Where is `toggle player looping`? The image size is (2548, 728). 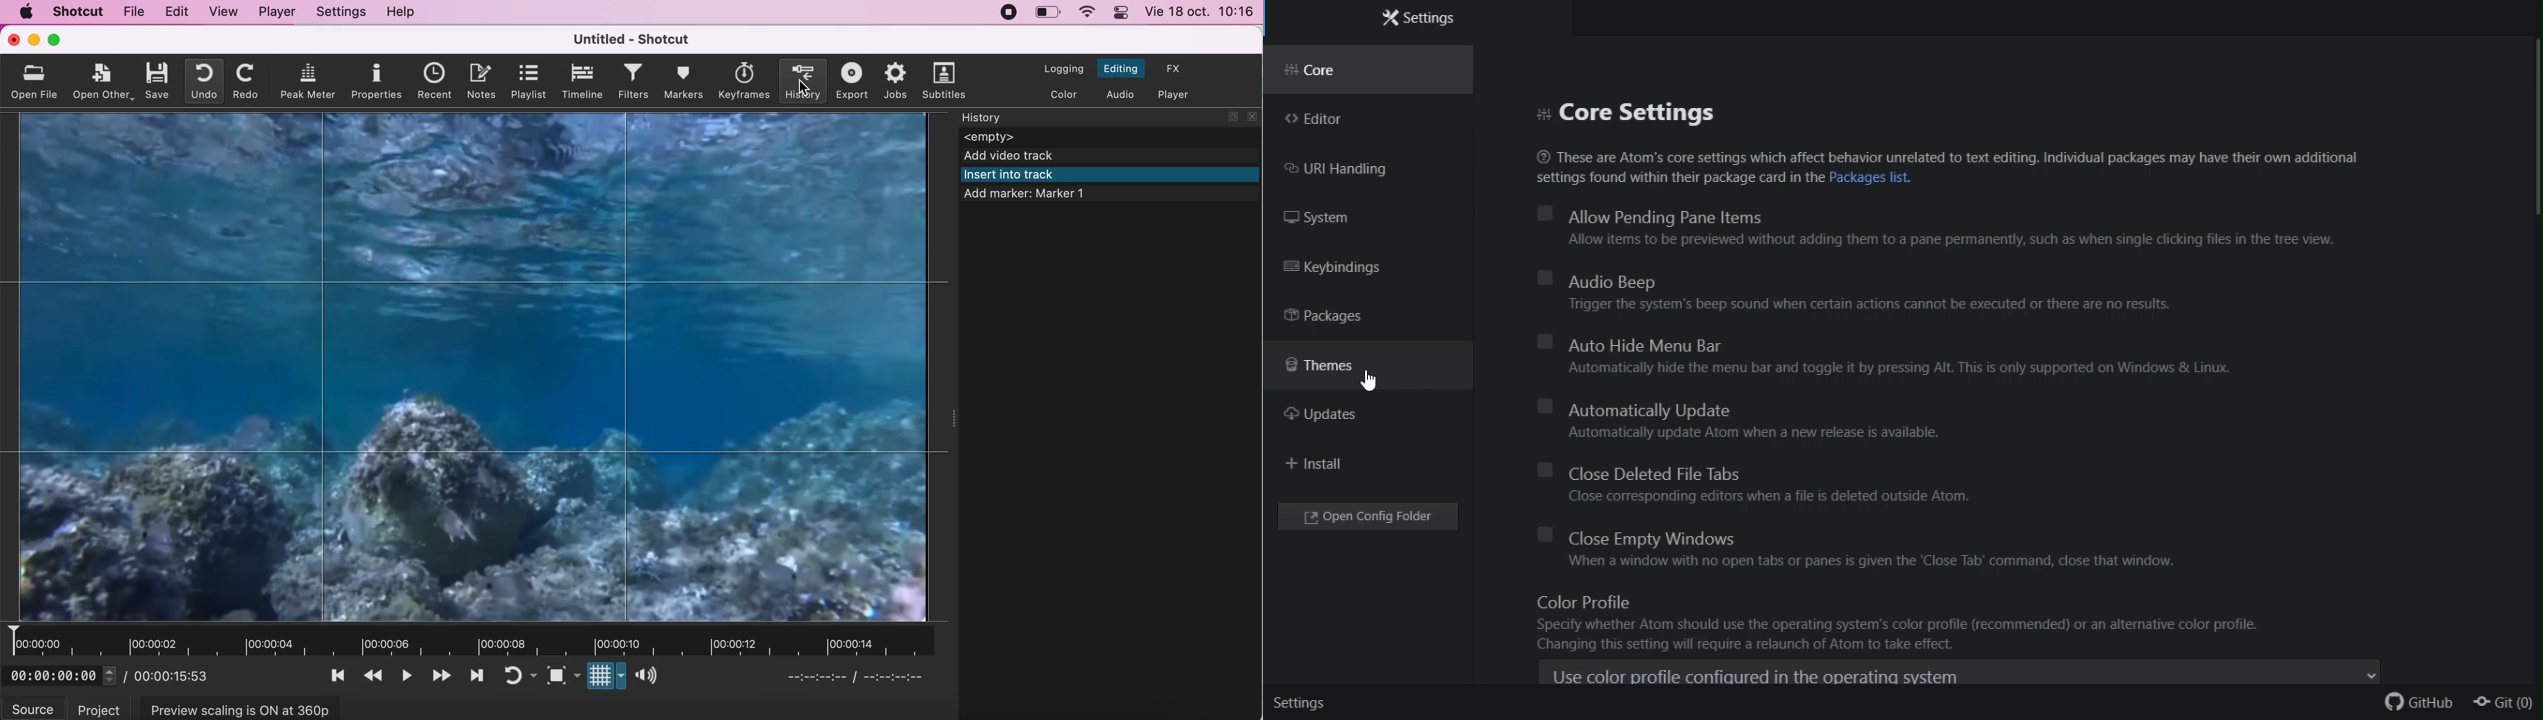 toggle player looping is located at coordinates (521, 676).